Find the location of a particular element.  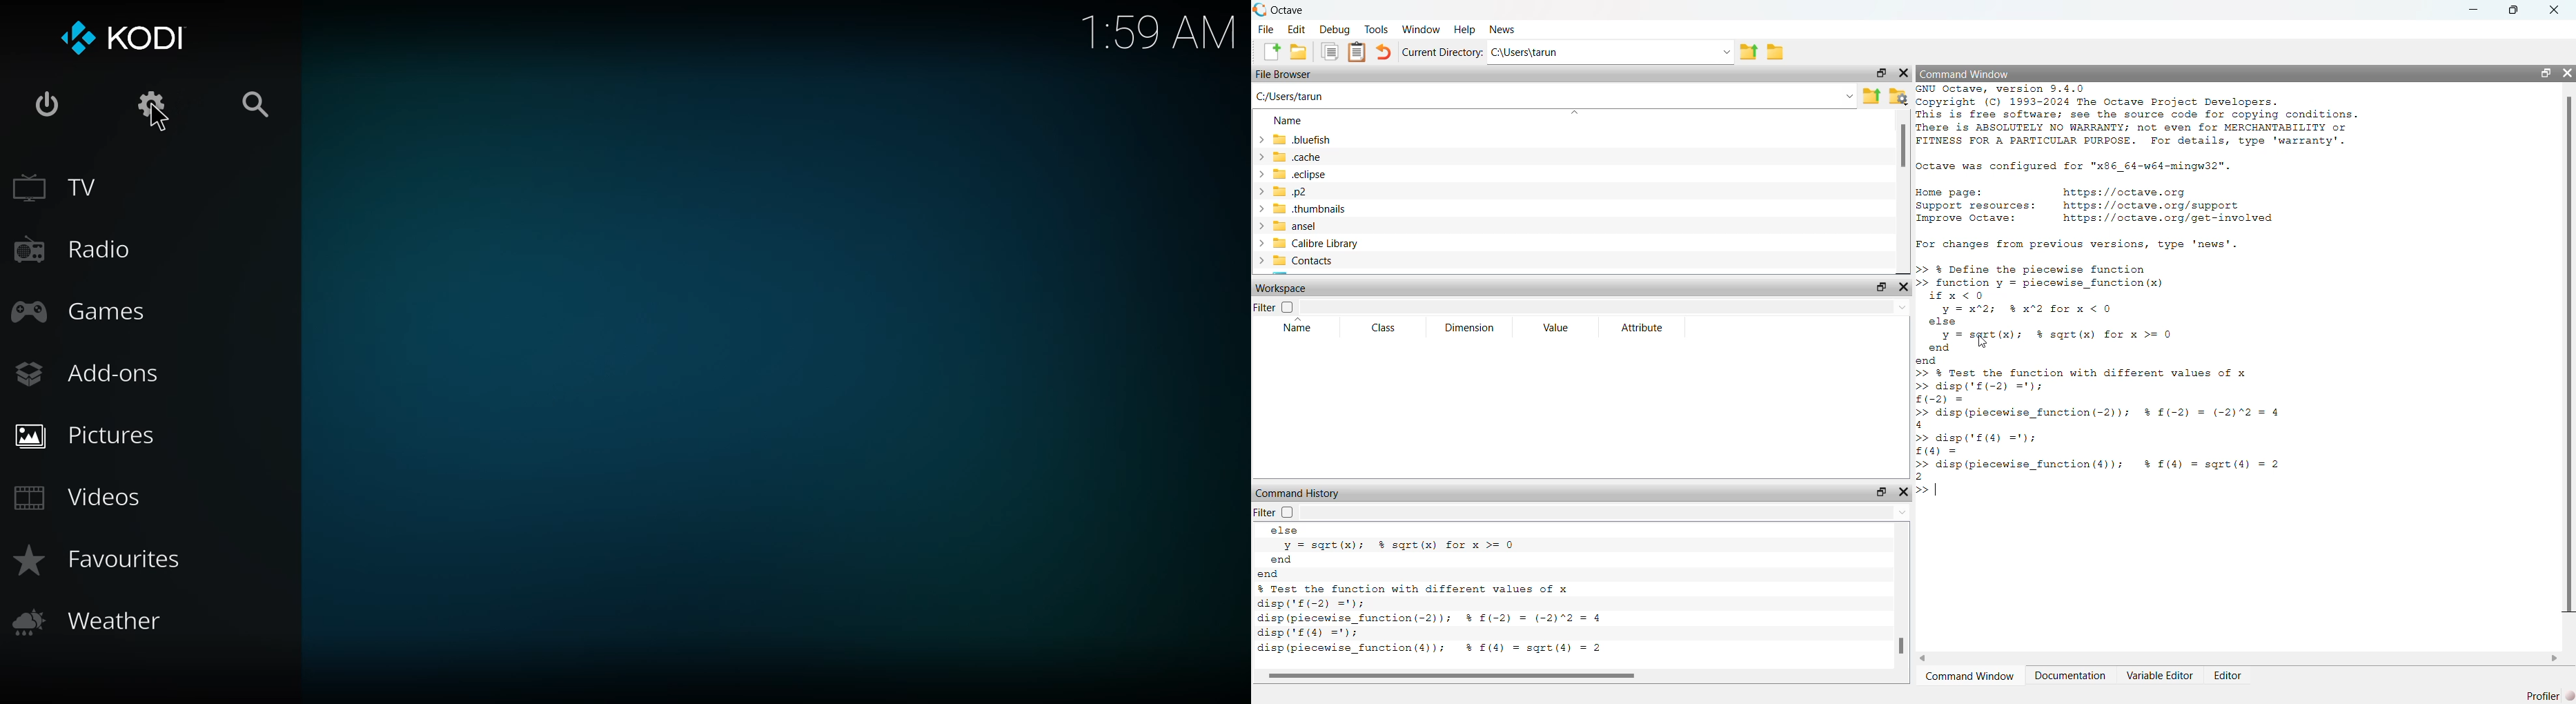

pictures is located at coordinates (95, 434).